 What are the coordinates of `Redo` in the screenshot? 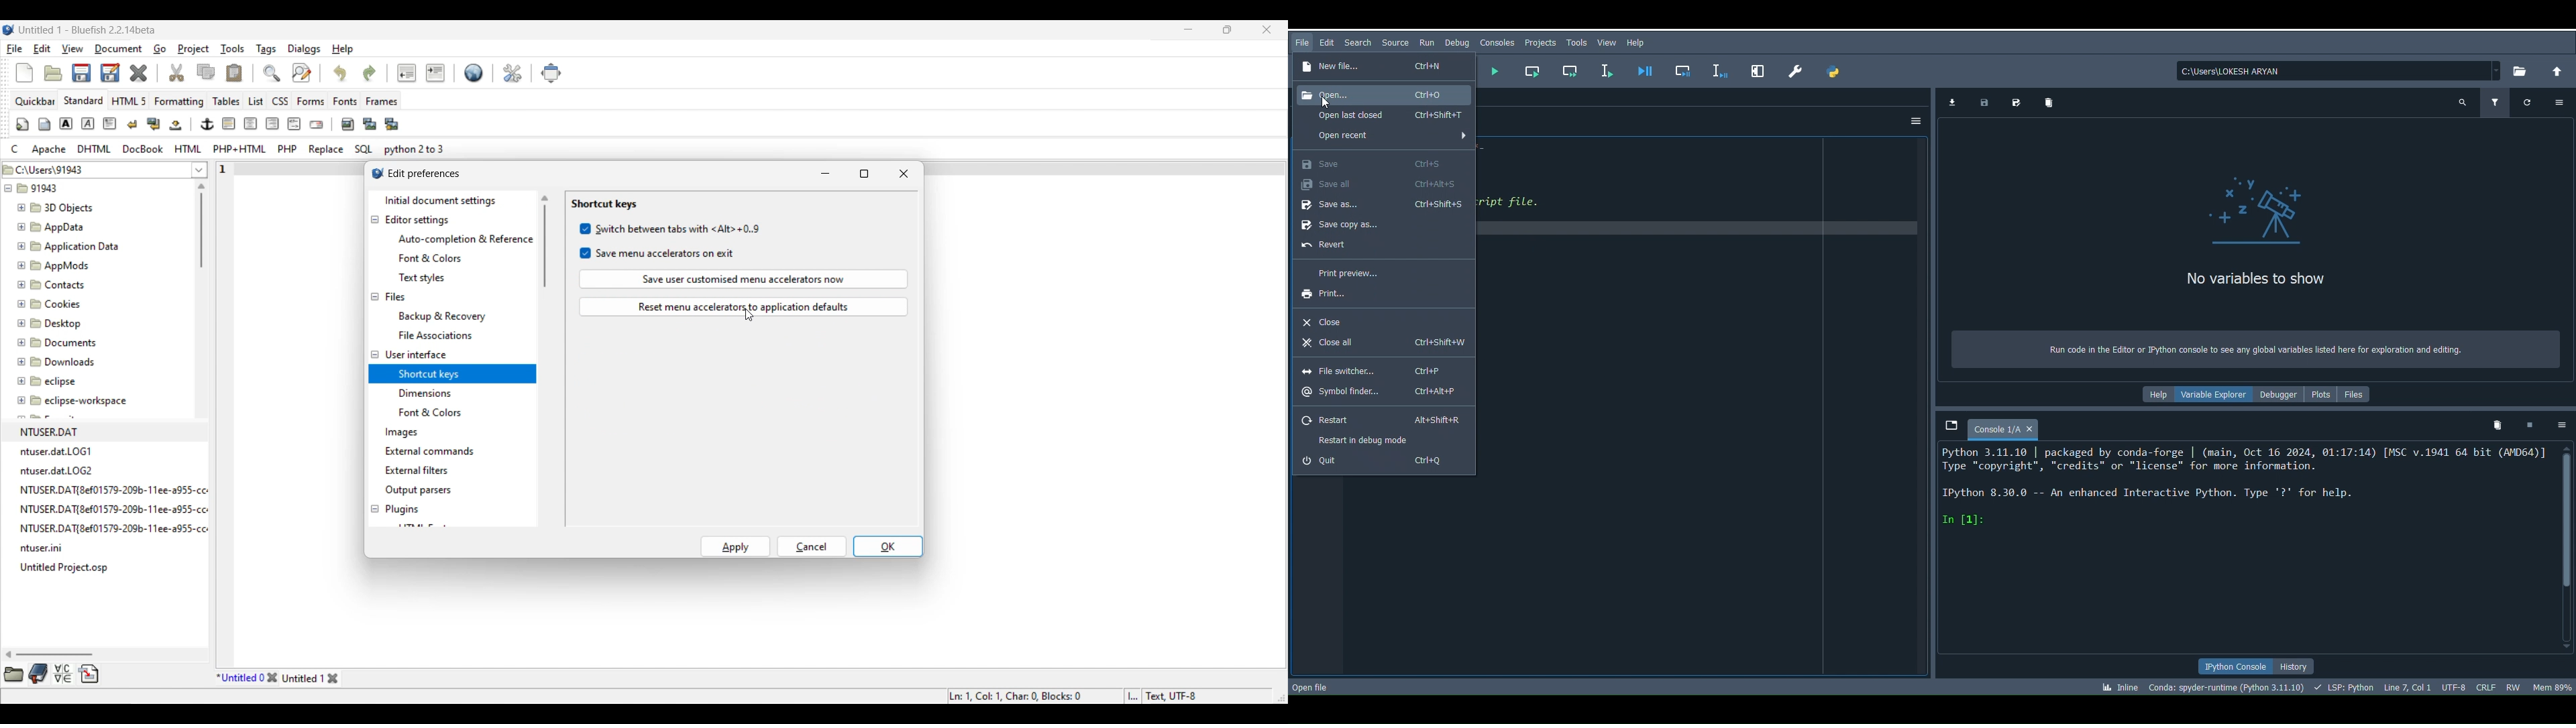 It's located at (370, 74).